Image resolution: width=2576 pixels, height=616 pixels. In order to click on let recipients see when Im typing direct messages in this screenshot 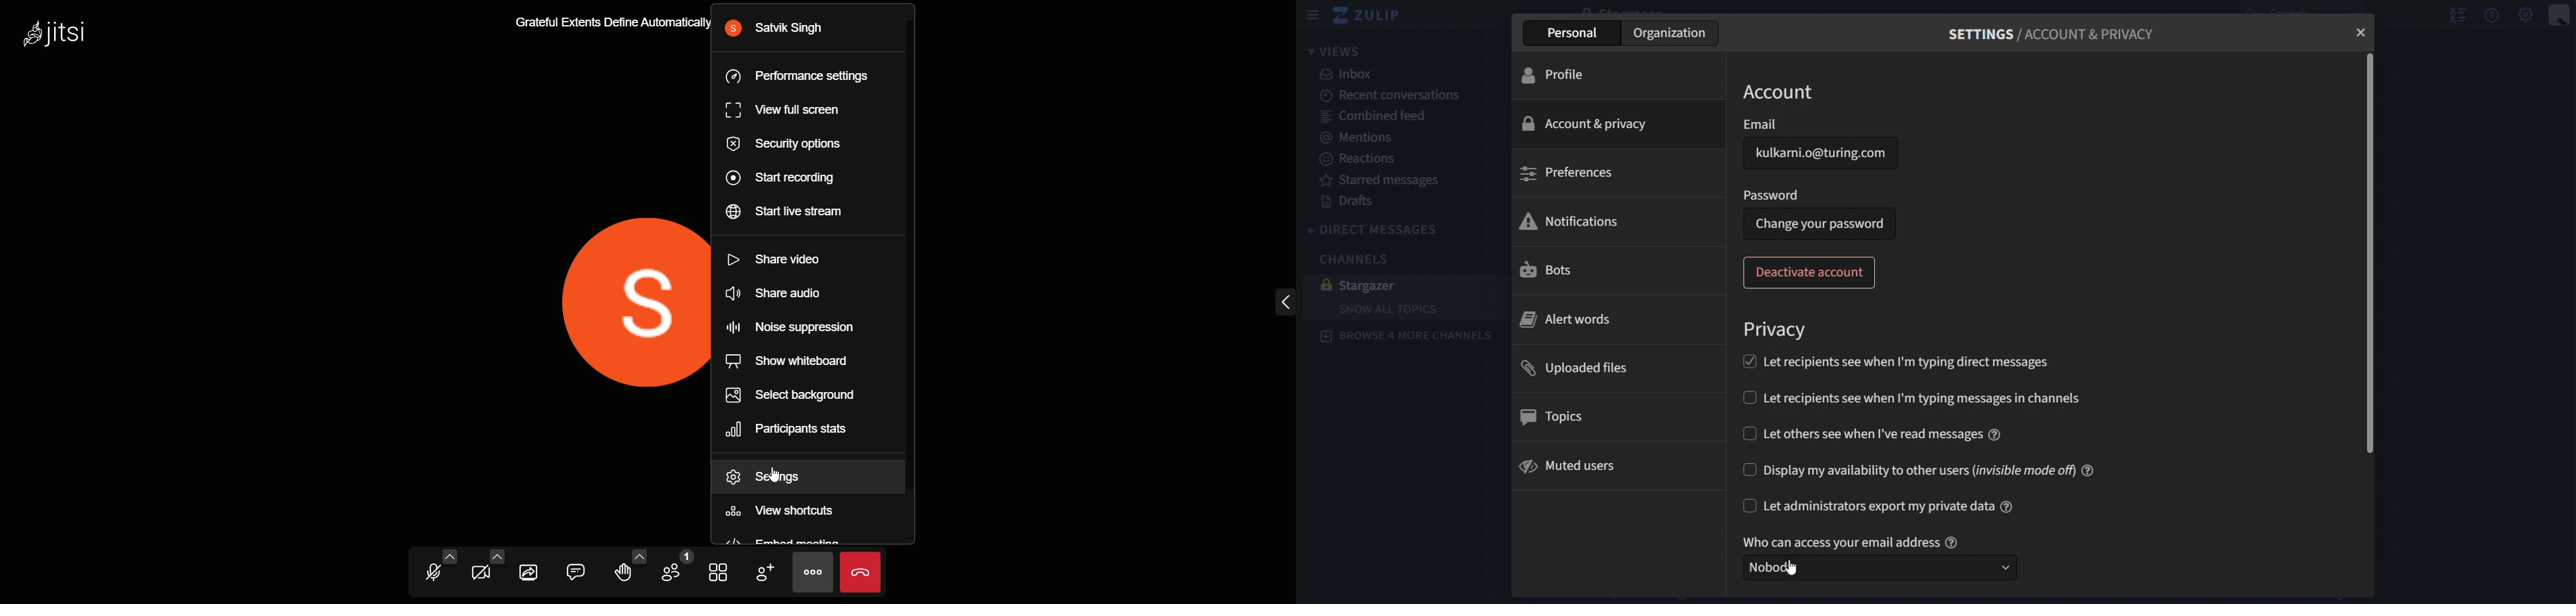, I will do `click(1892, 361)`.